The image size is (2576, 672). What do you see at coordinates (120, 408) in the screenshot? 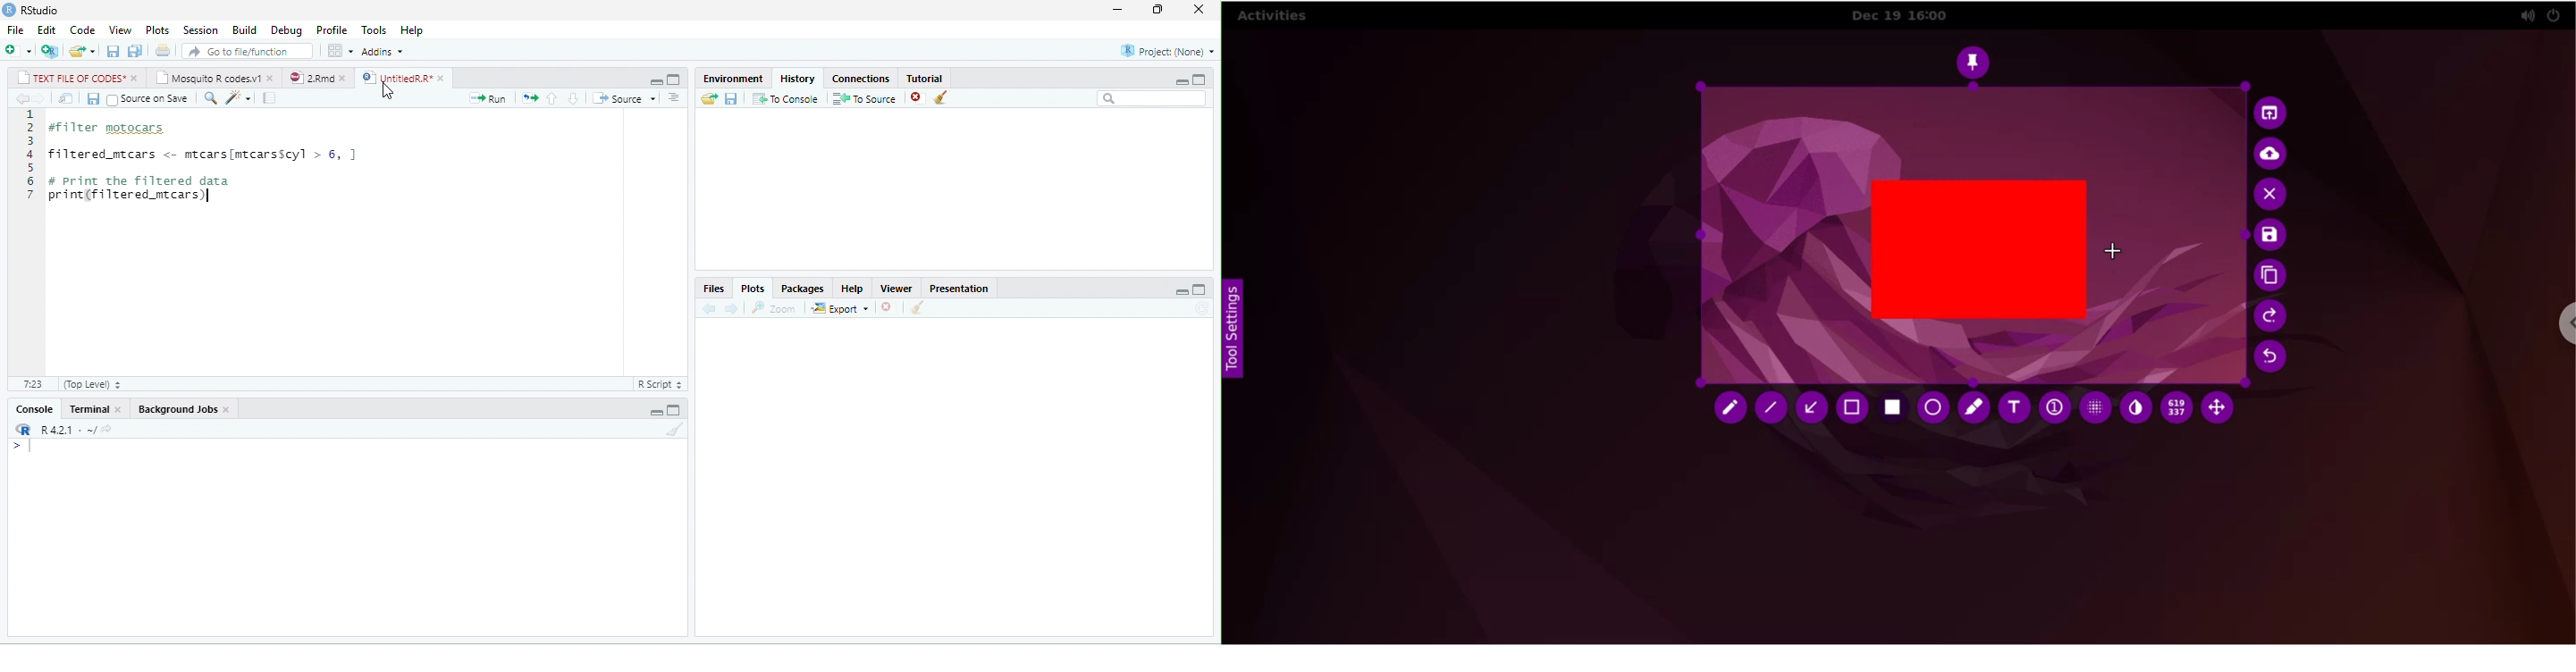
I see `close` at bounding box center [120, 408].